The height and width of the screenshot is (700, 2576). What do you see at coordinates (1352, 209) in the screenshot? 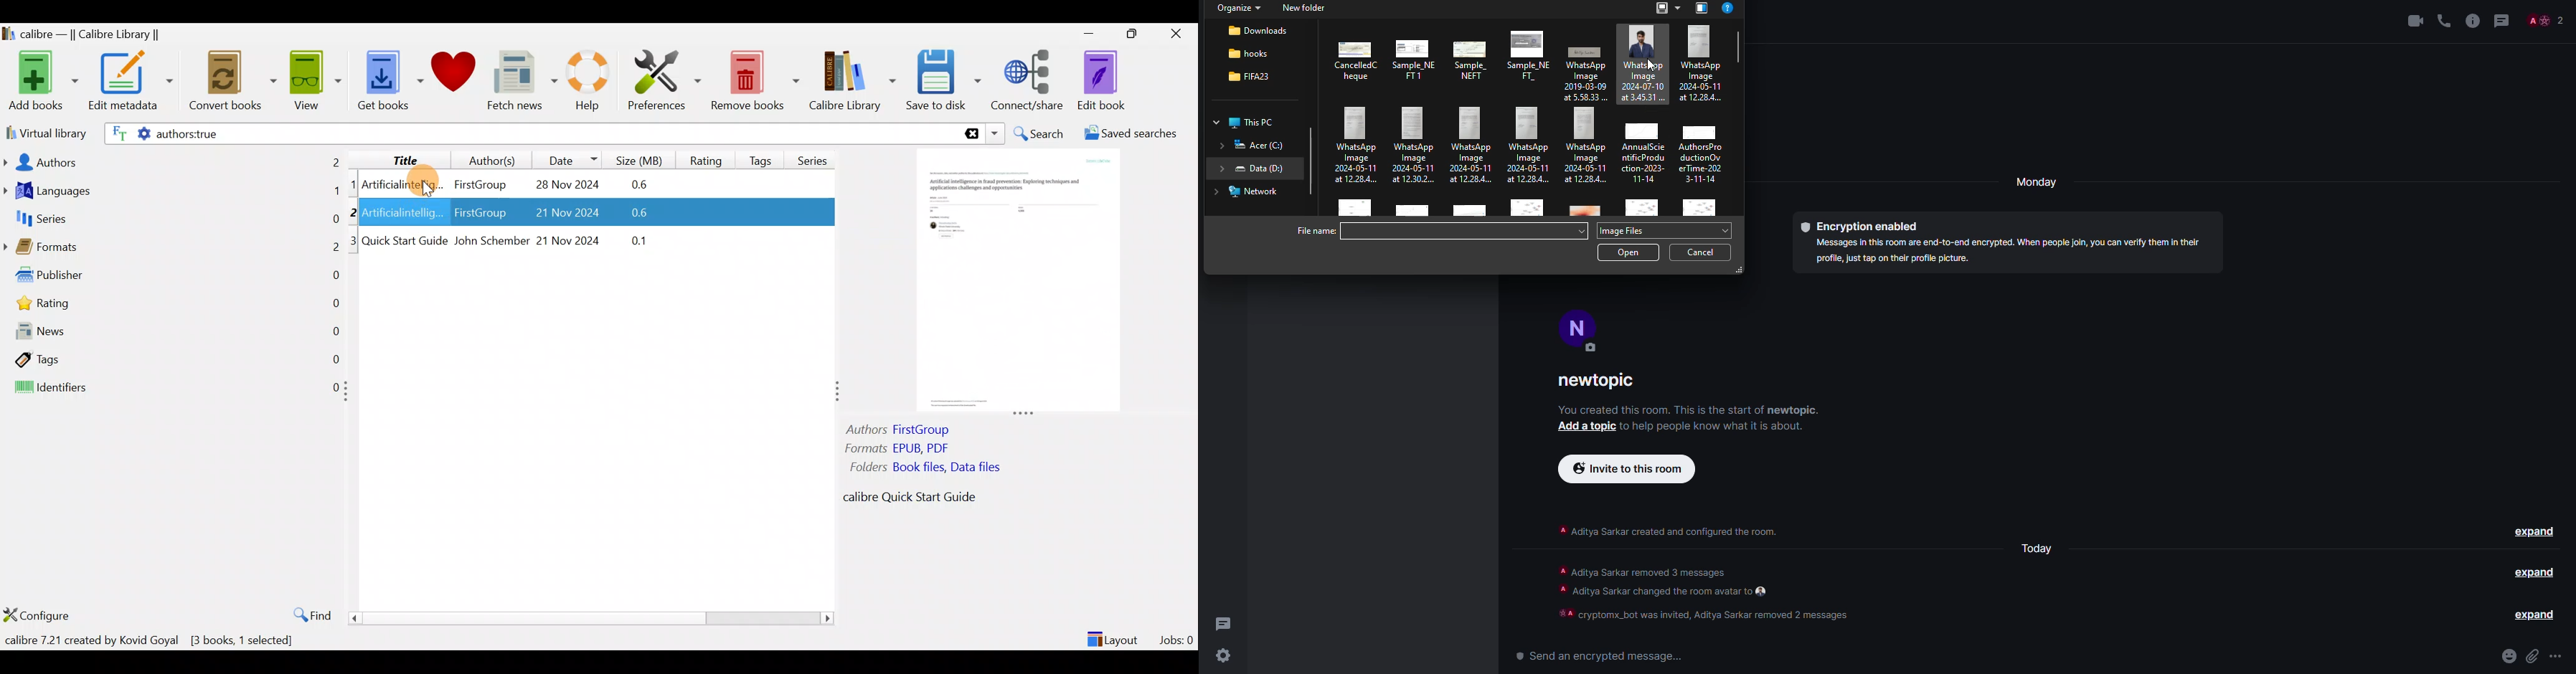
I see `click to select` at bounding box center [1352, 209].